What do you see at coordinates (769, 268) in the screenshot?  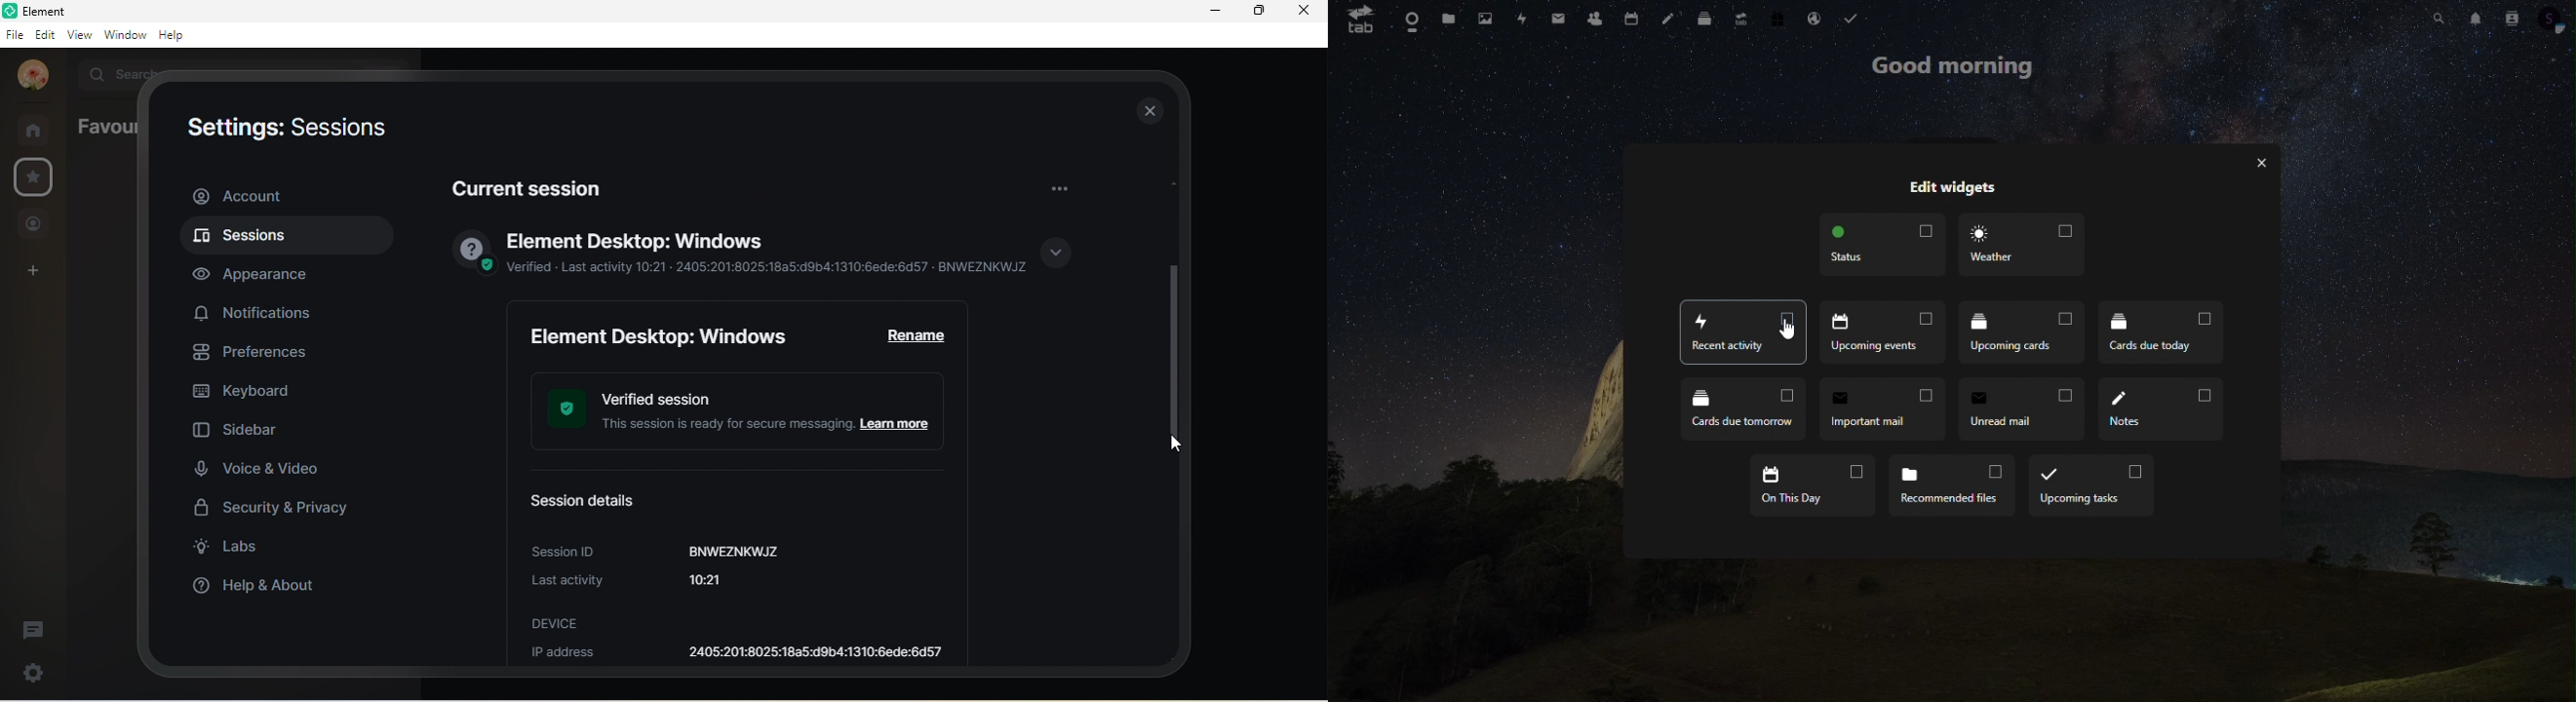 I see `verified-last activity 10.21 2405:201:8025:18a5:d8b4:1310:6ede:6d57 bnweznkwjz` at bounding box center [769, 268].